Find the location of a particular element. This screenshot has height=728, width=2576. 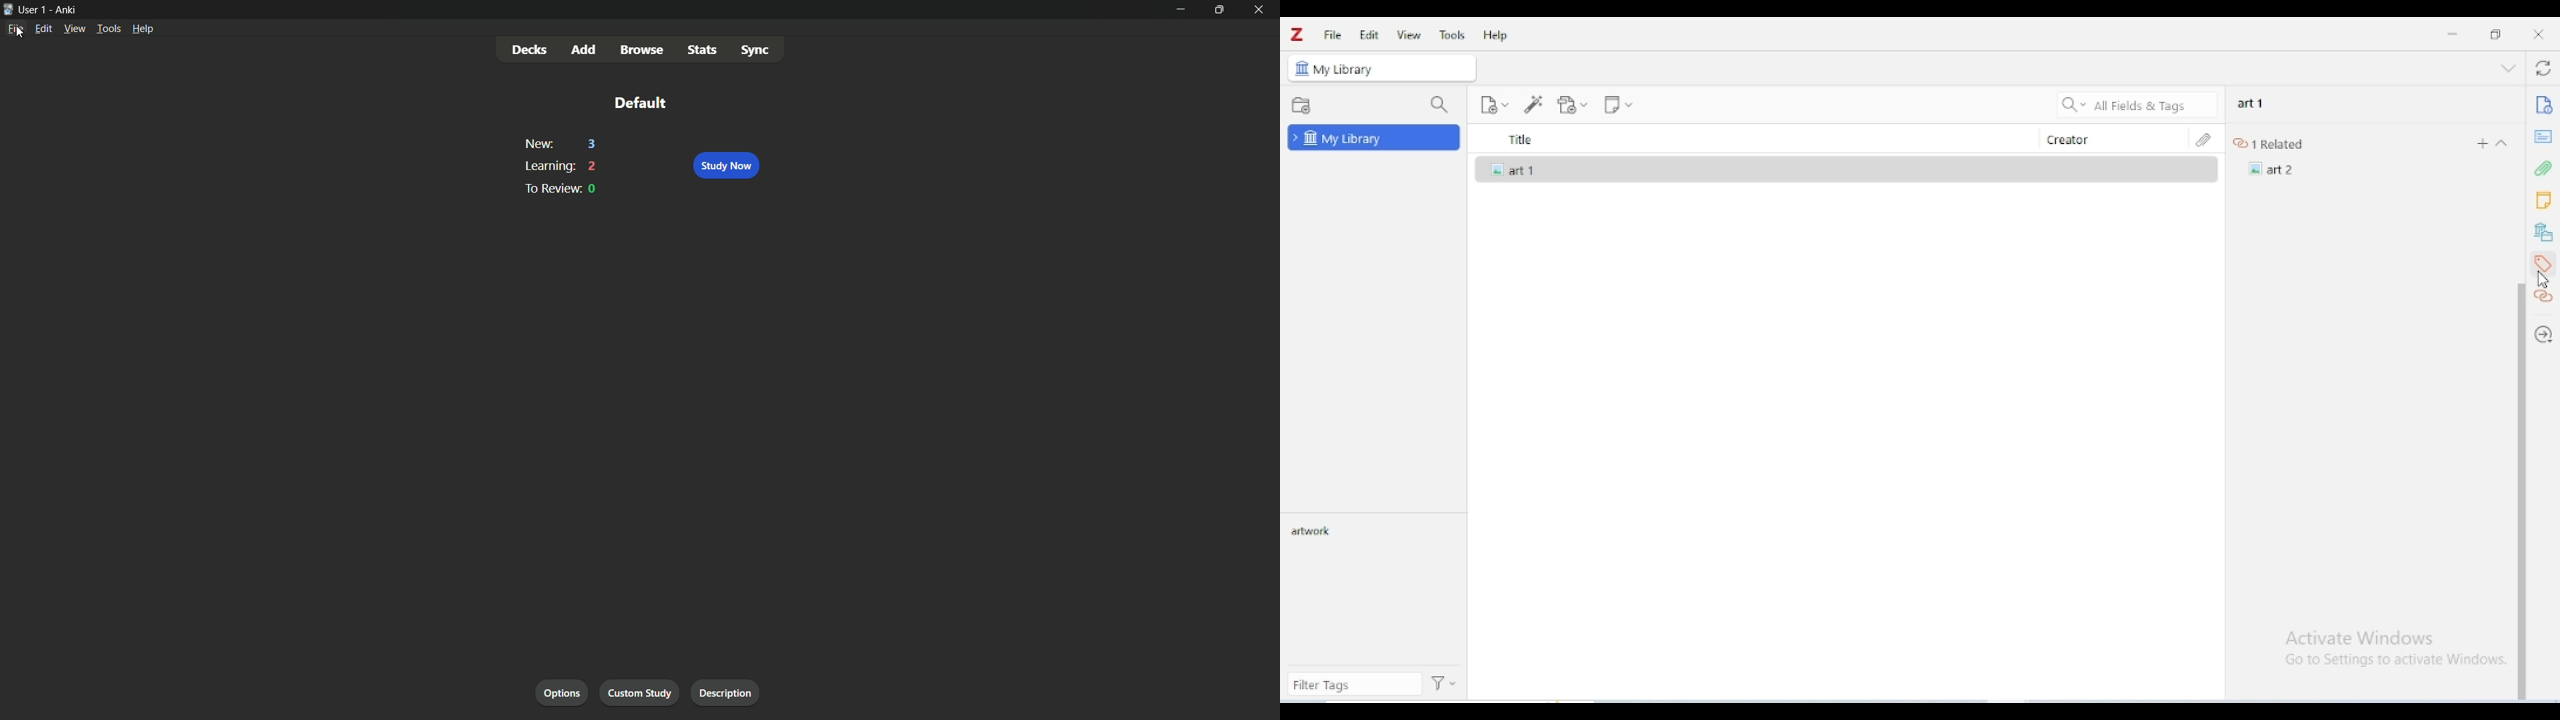

actions is located at coordinates (1445, 685).